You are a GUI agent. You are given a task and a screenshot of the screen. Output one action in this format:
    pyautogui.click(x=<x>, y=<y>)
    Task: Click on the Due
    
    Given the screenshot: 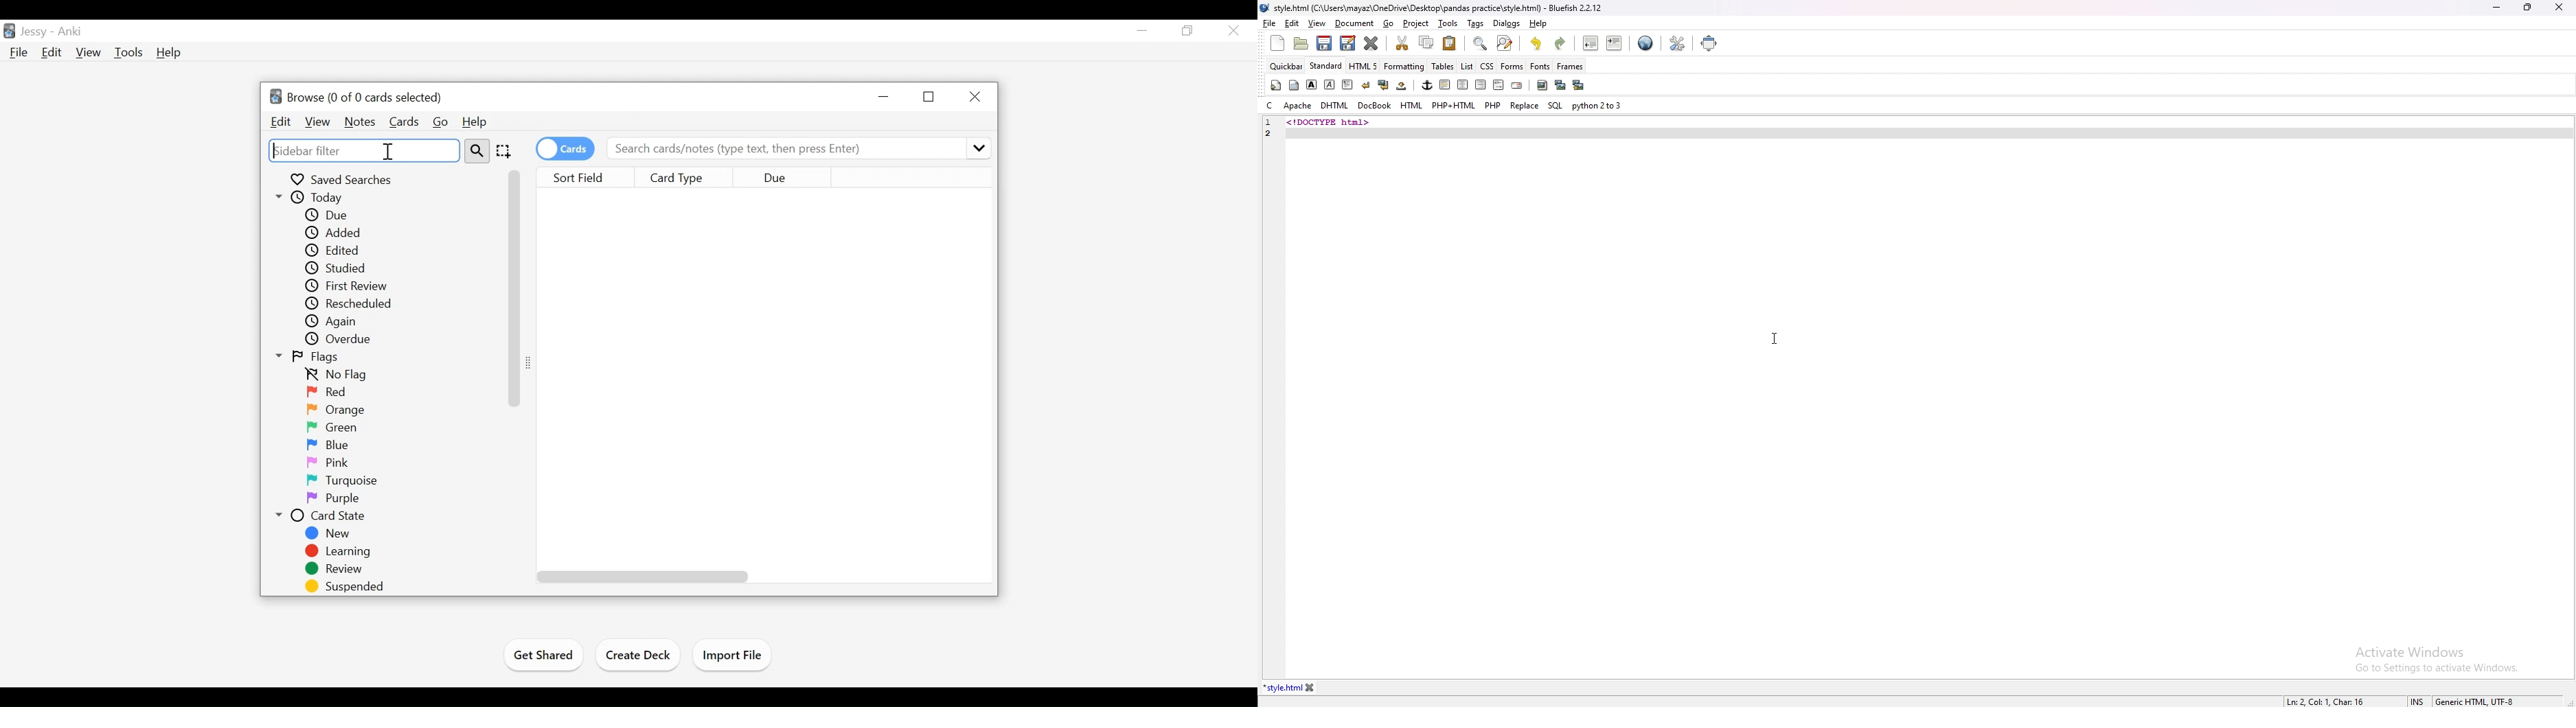 What is the action you would take?
    pyautogui.click(x=329, y=216)
    